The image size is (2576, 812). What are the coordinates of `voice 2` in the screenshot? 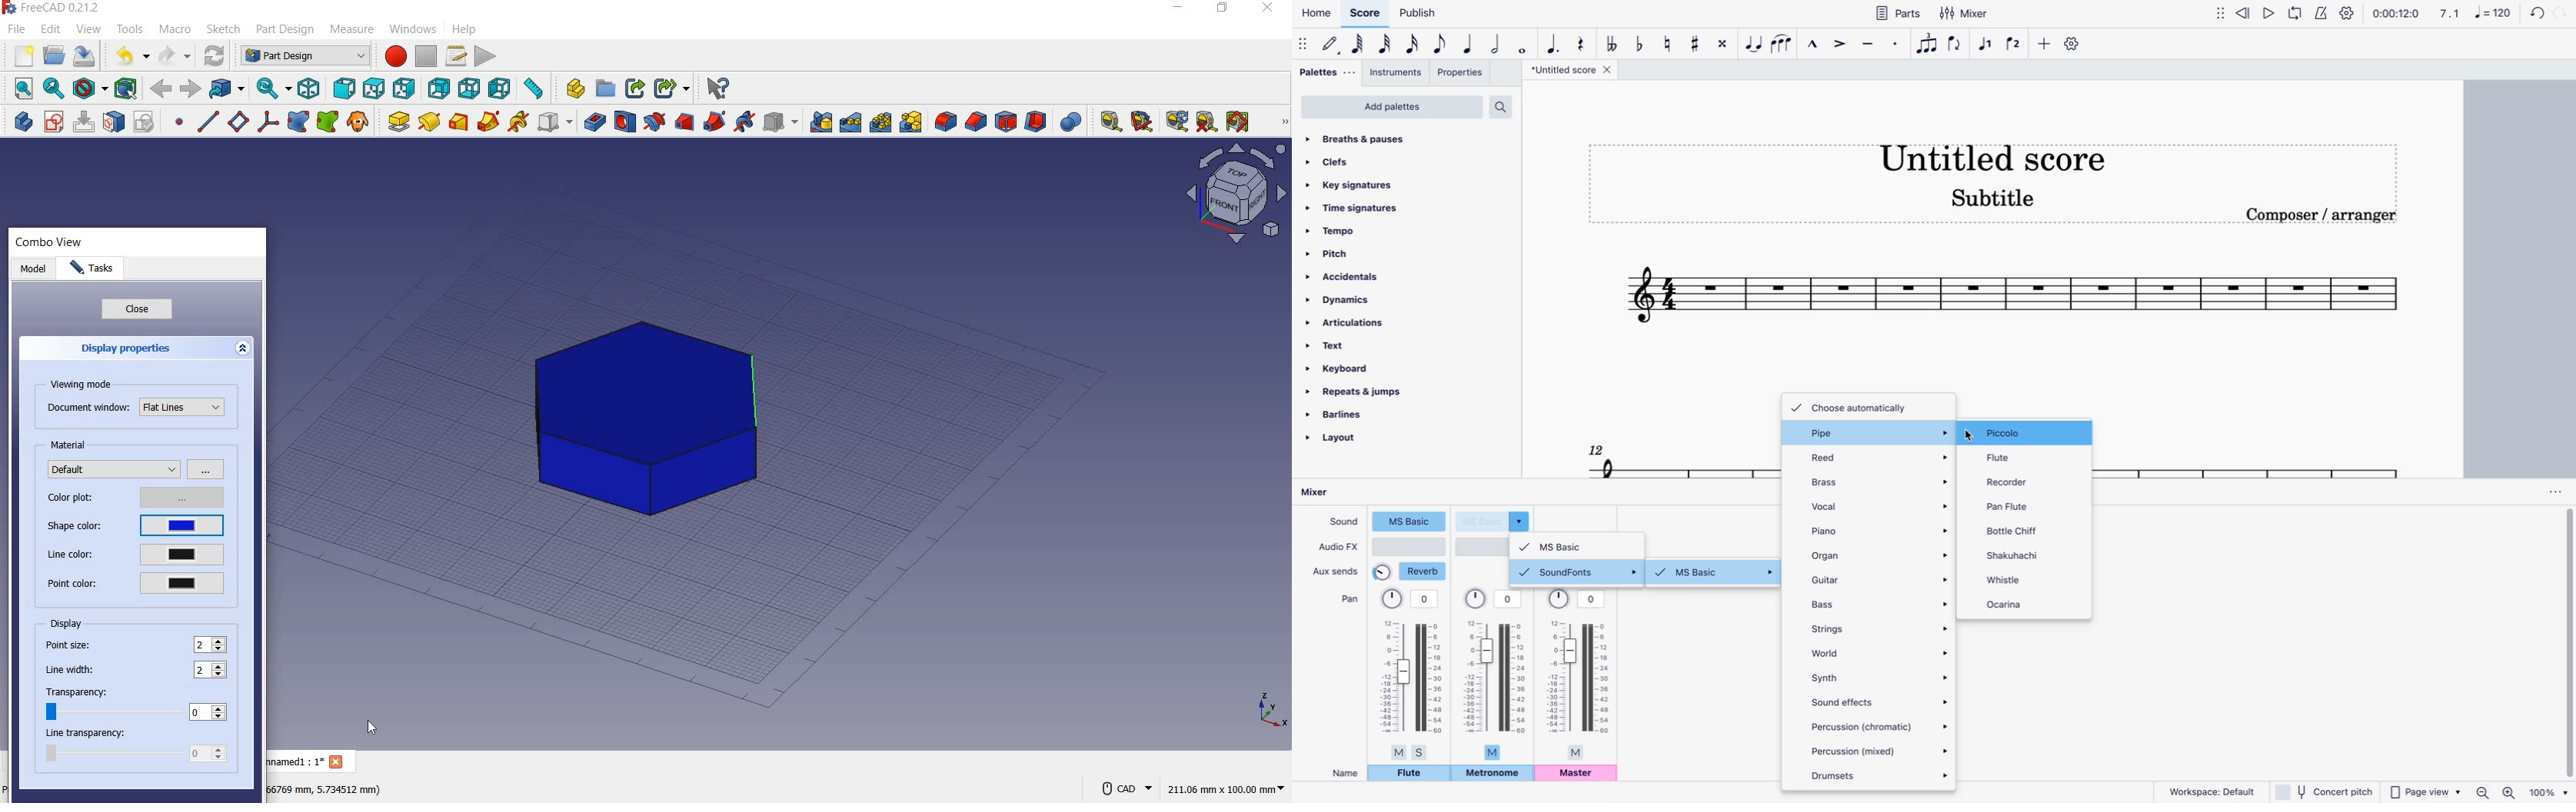 It's located at (2015, 46).